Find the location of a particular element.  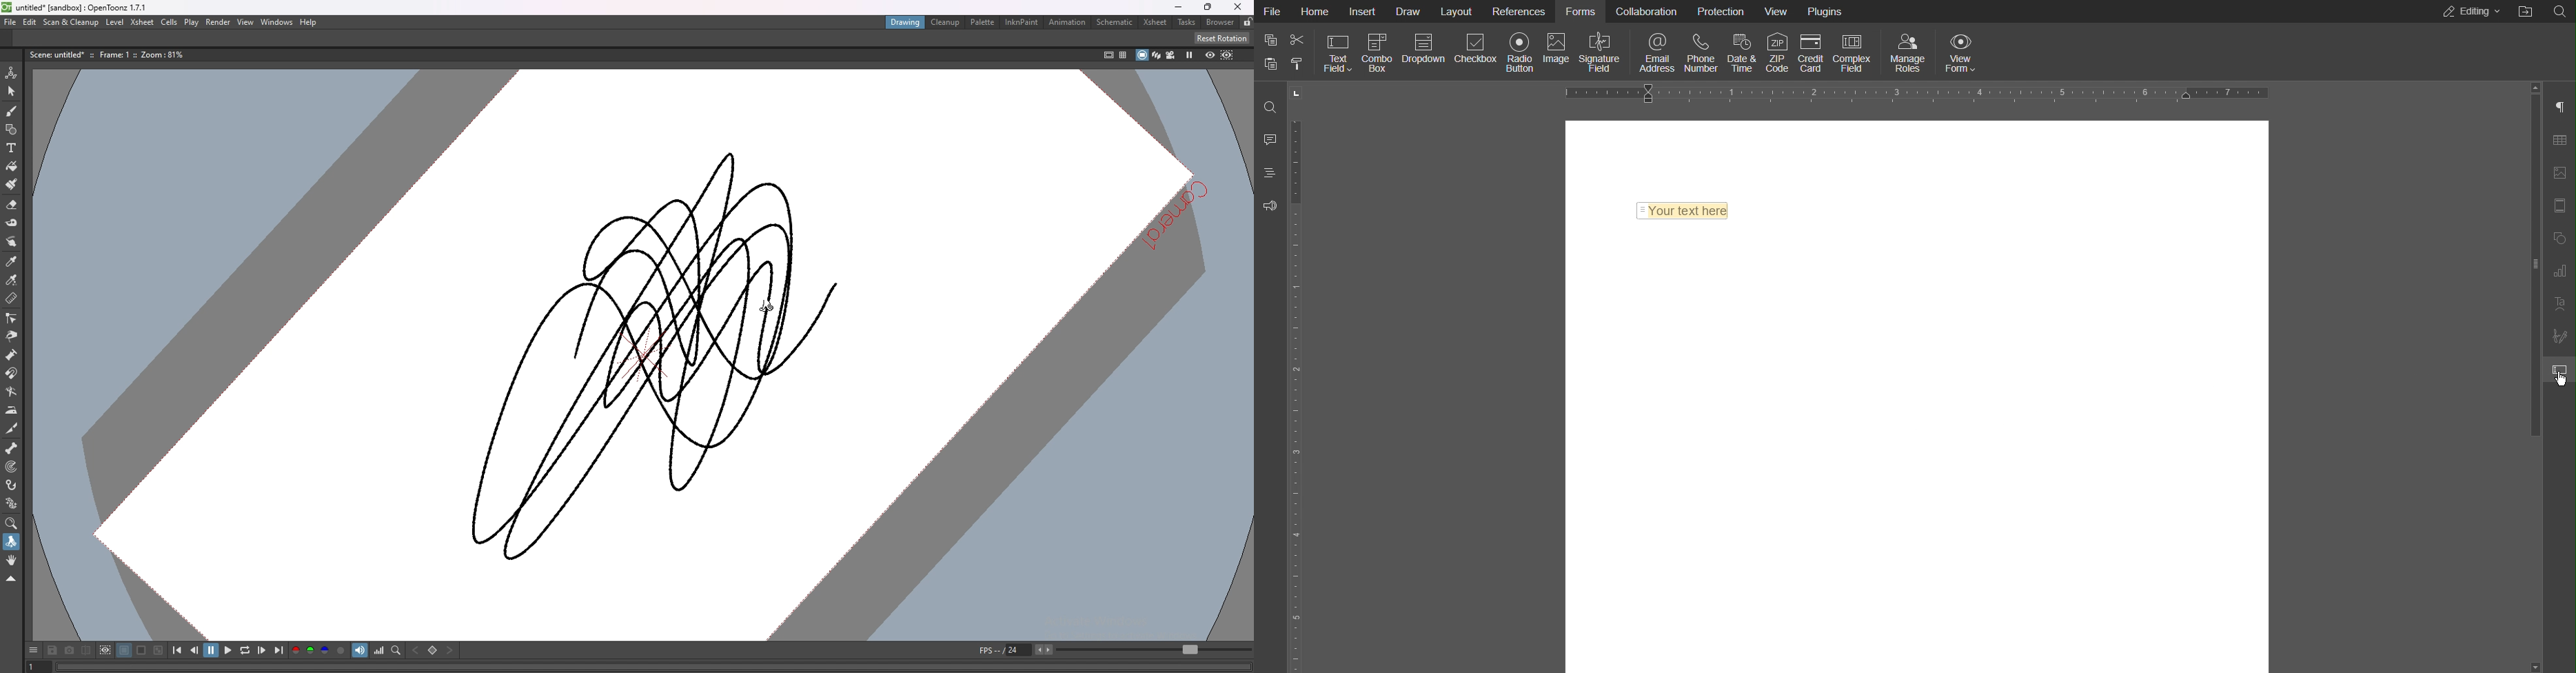

locator is located at coordinates (396, 651).